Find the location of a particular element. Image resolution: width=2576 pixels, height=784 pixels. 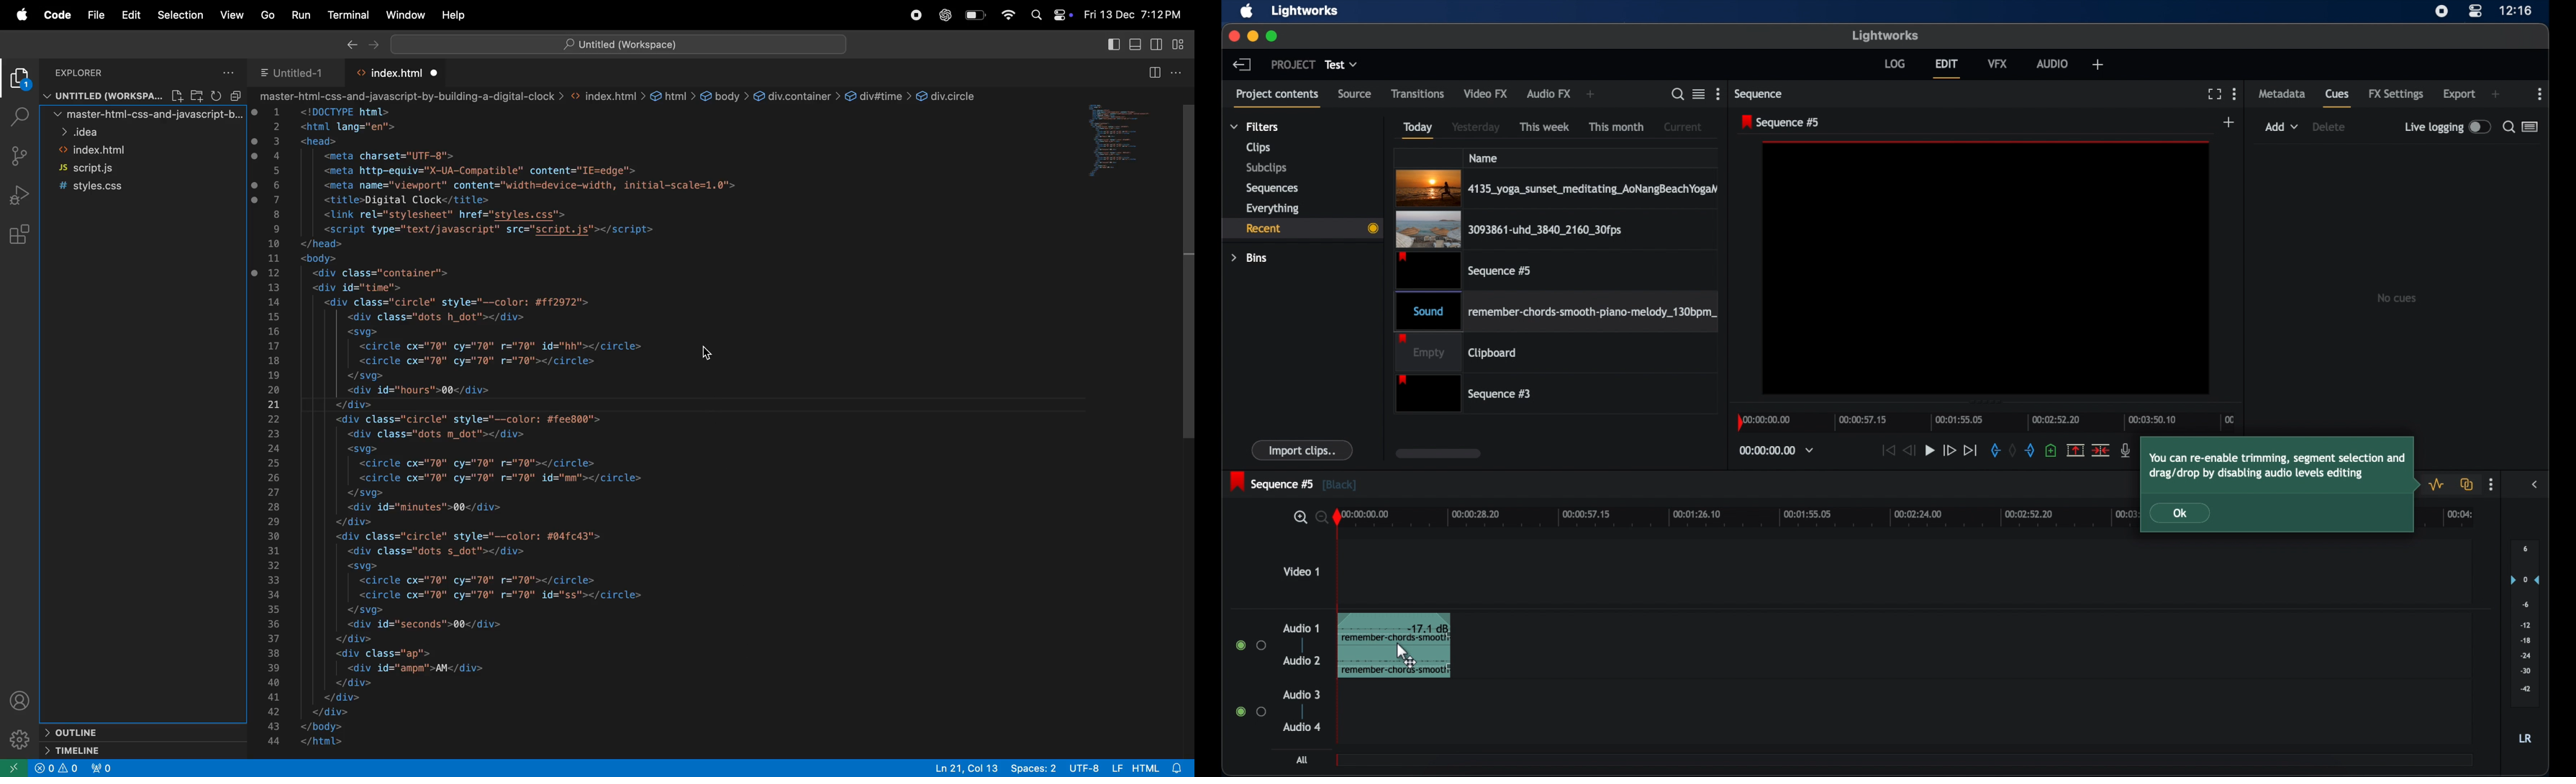

SLUULTTTTL num
<html lang="en">
<head>
<meta charset="UTF-8">
<meta http-equiv="X-UA-Compatible" content="IE=edge">
<meta name="viewport" content="width=device-width, initial-scale=1.0">
<title>Digital Clock</title>
<link rel="stylesheet" href="styles.css">
<script type="text/javascript" src="script.js"></script>
</head>
<body>
<div class="container">
<div id="time">
<div class="circle" style="--color: #ff2972">
<div class="dots h_dot"></div>
<svg>
<circle cx="70" cy="70" r="70" id="hh"></circle> N
<circle cx="70" cy="70" r="70"></circle>
</svg>
<div id="hours">00</div>
</div>
<div class="circle" style="--color: #fee800">
<div class="dots m_dot"></div>
<svg>
<circle cx="70" cy="70" r="70"></circle>
<circle cx="70" cy="70" r="70" id="mm"></circle>
</svg>
<div id="minutes">00</div>
</div>
<div class="circle" style="--color: #04fc43">
<div class="dots s_dot"></div>
<svg>
<circle cx="70" cy="70" r="70"></circle>
<circle cx="70" cy="70" r="70" id="ss"></circle>
</svg>
<div id="seconds">00</div>
</div>
<div class="ap">
<div id="ampm">AM</div>
</div>
</div>
</div>
</body>
</html> is located at coordinates (537, 427).